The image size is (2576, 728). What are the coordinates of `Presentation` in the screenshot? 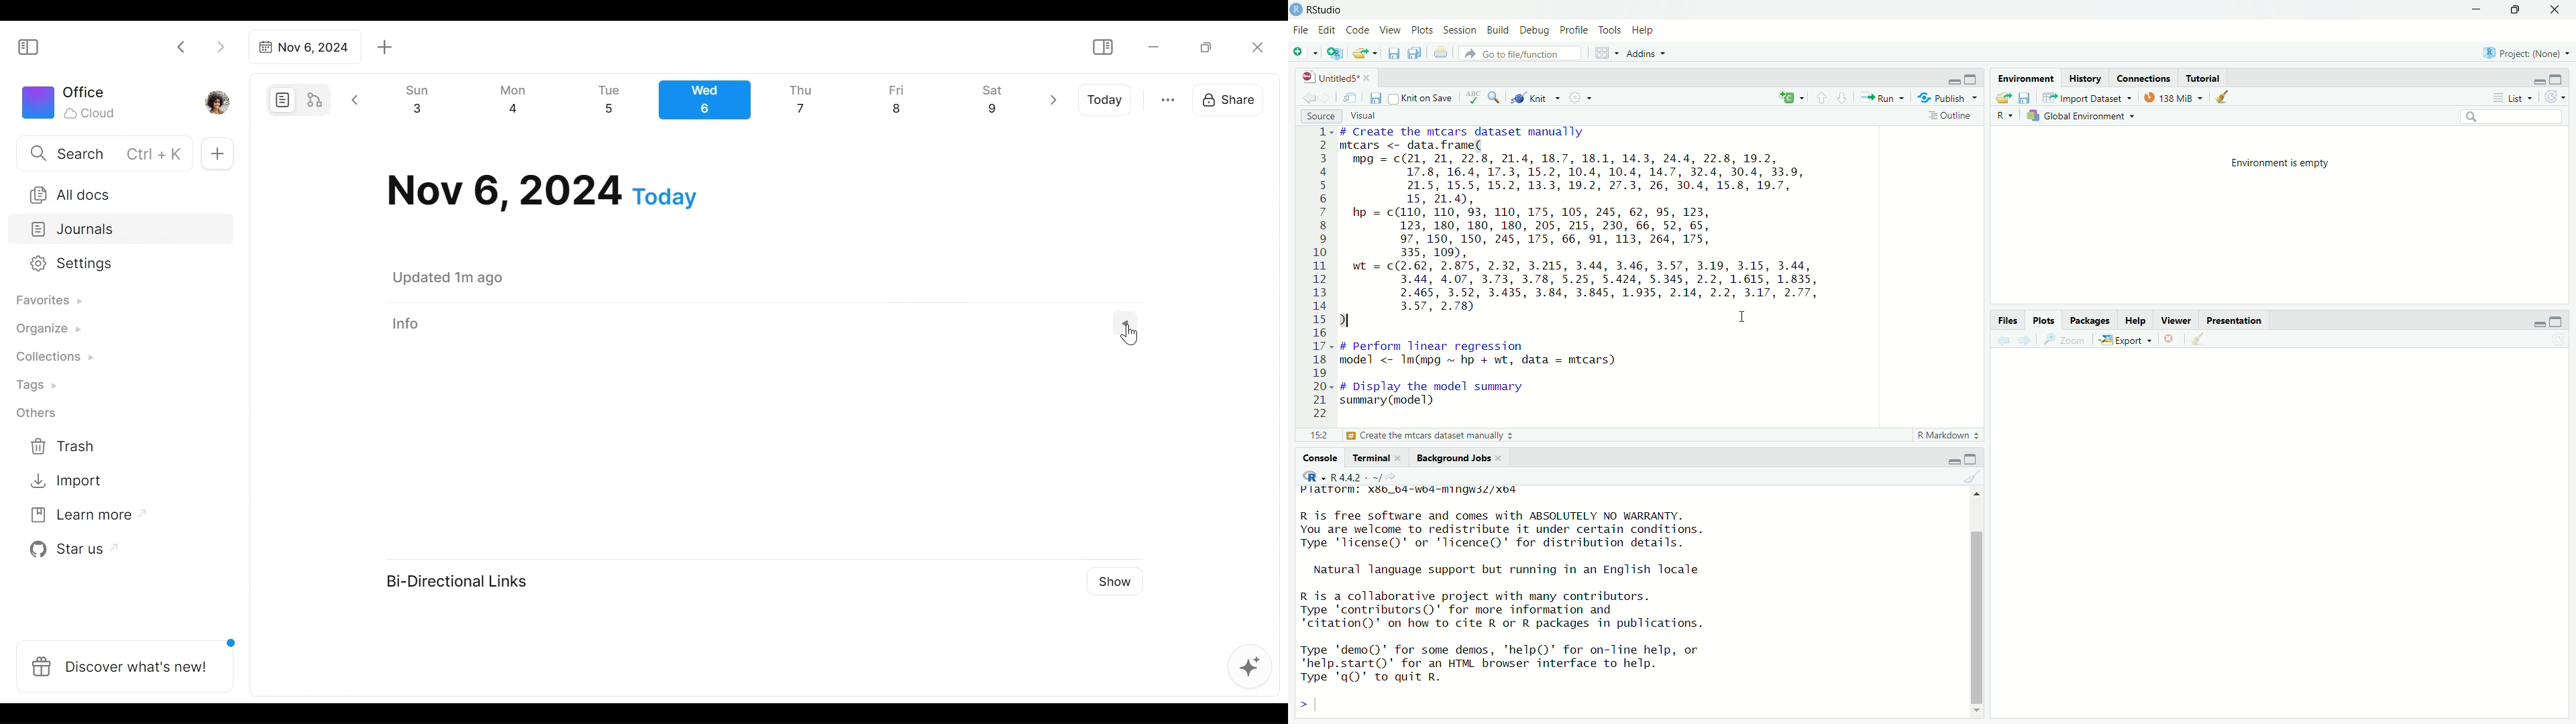 It's located at (2235, 321).